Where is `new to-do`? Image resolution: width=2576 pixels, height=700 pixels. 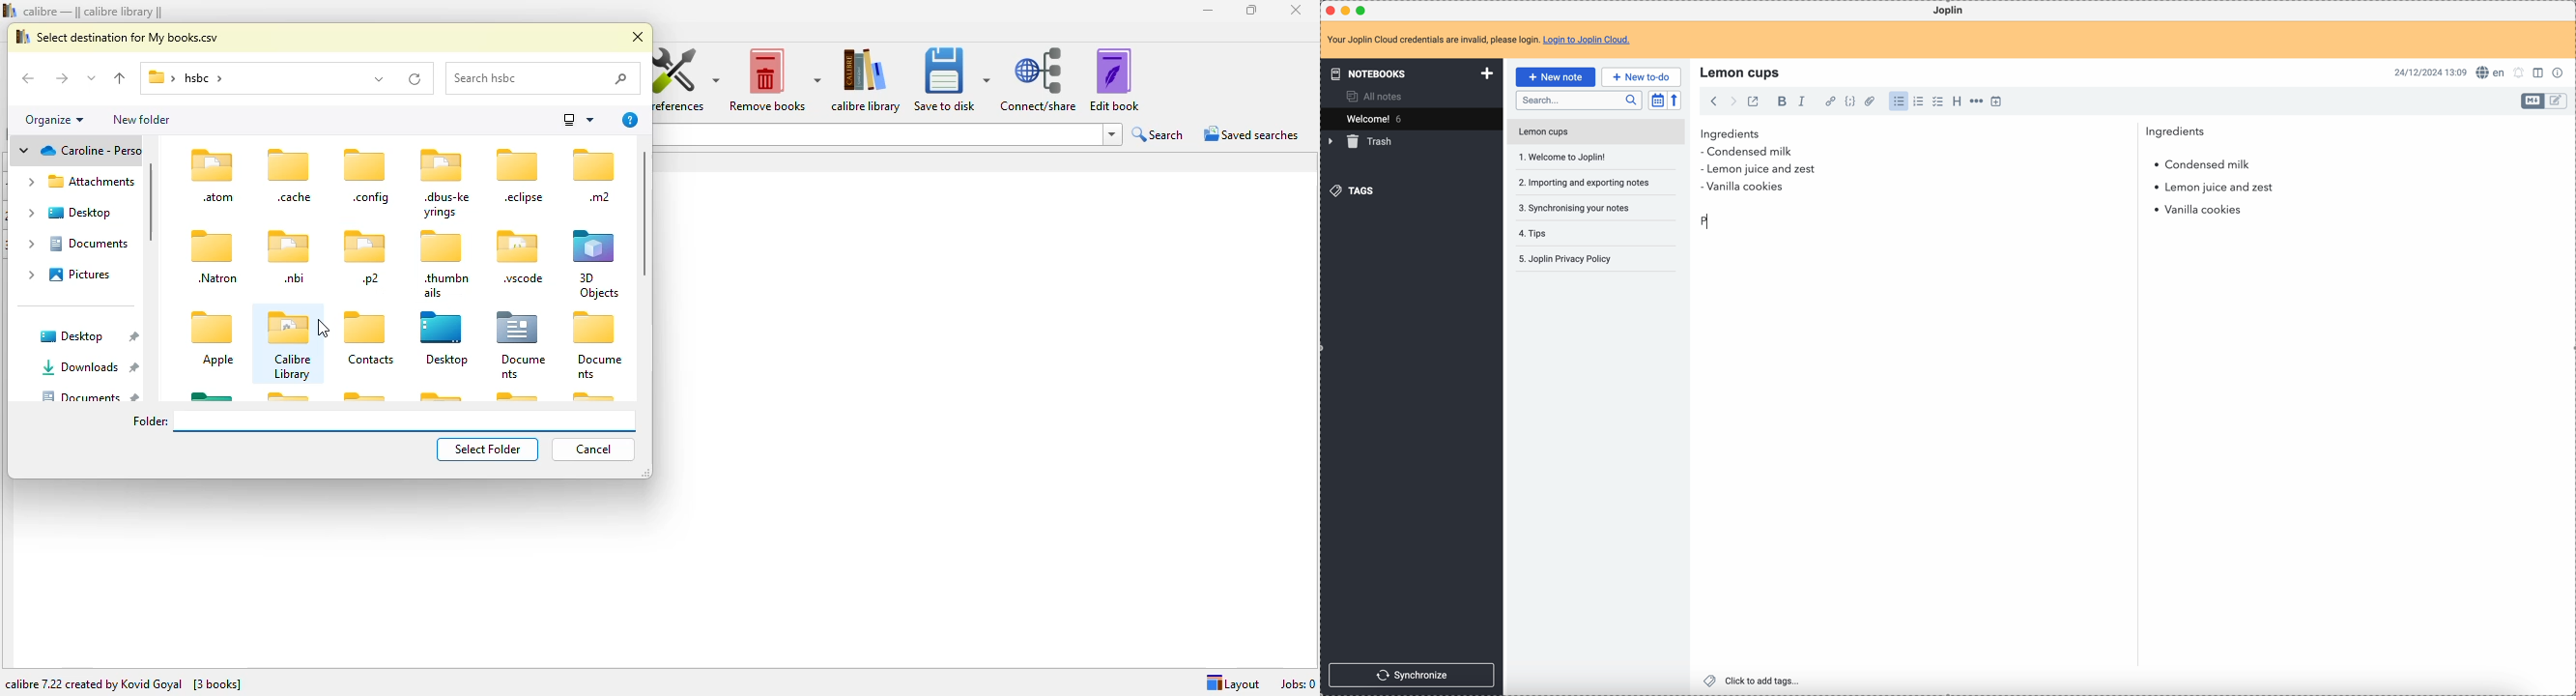
new to-do is located at coordinates (1641, 77).